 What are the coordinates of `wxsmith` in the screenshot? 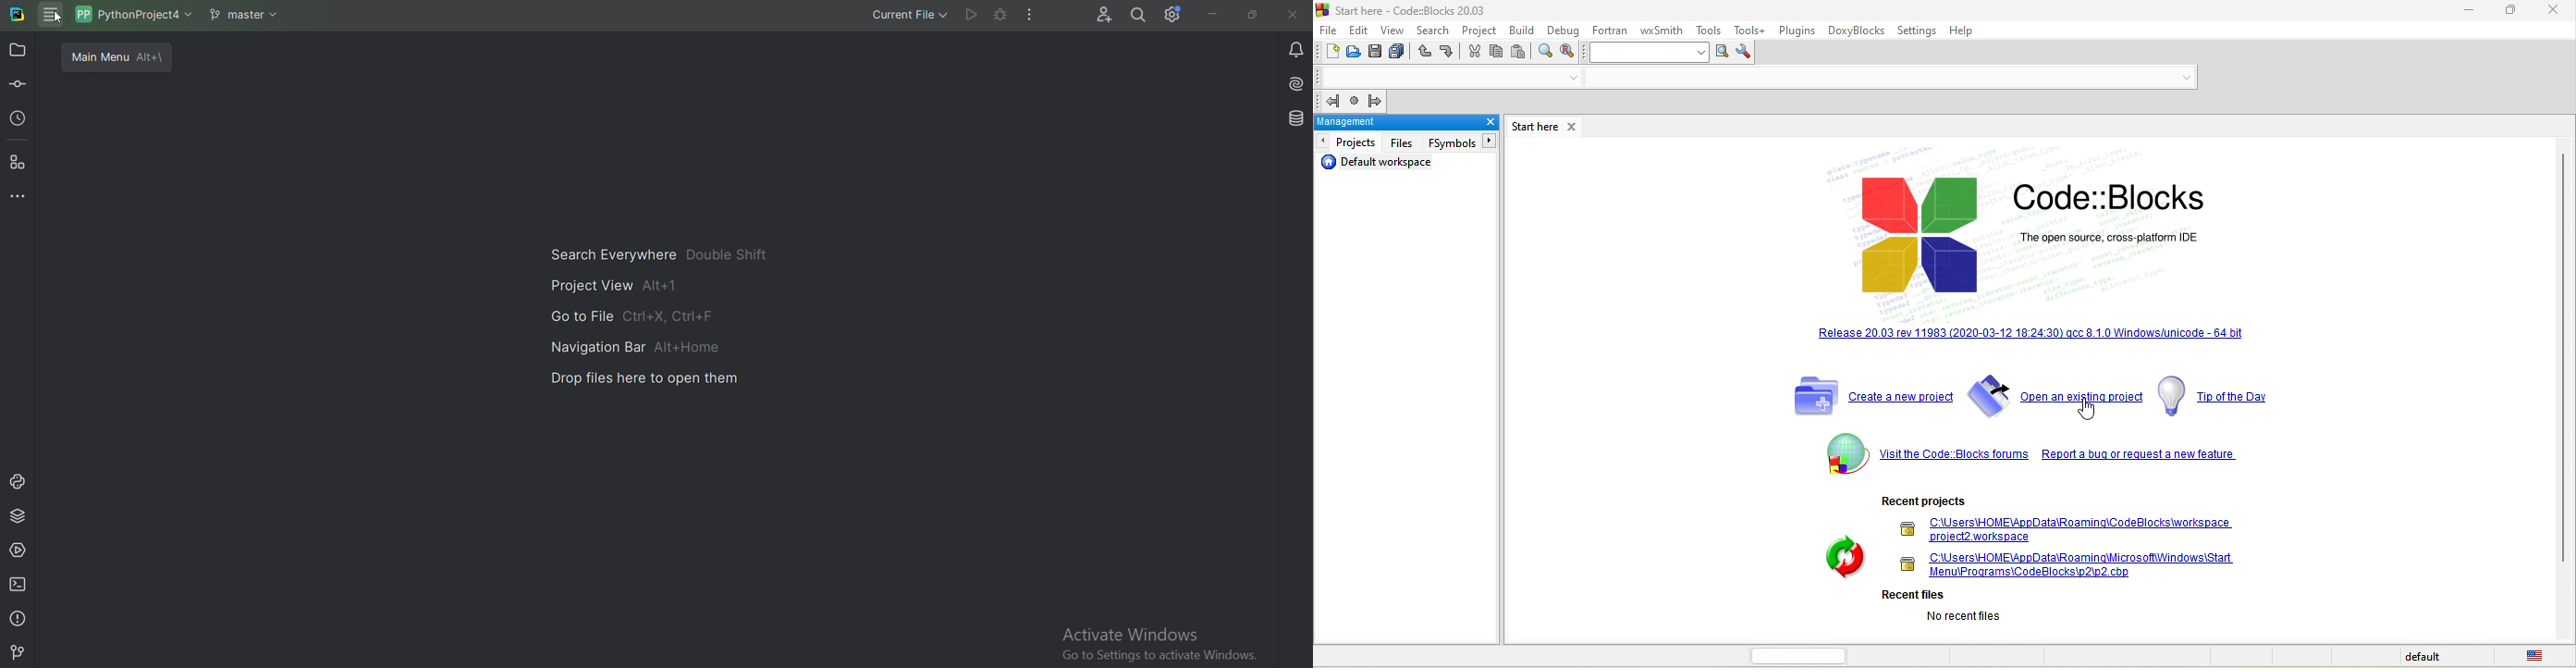 It's located at (1660, 31).